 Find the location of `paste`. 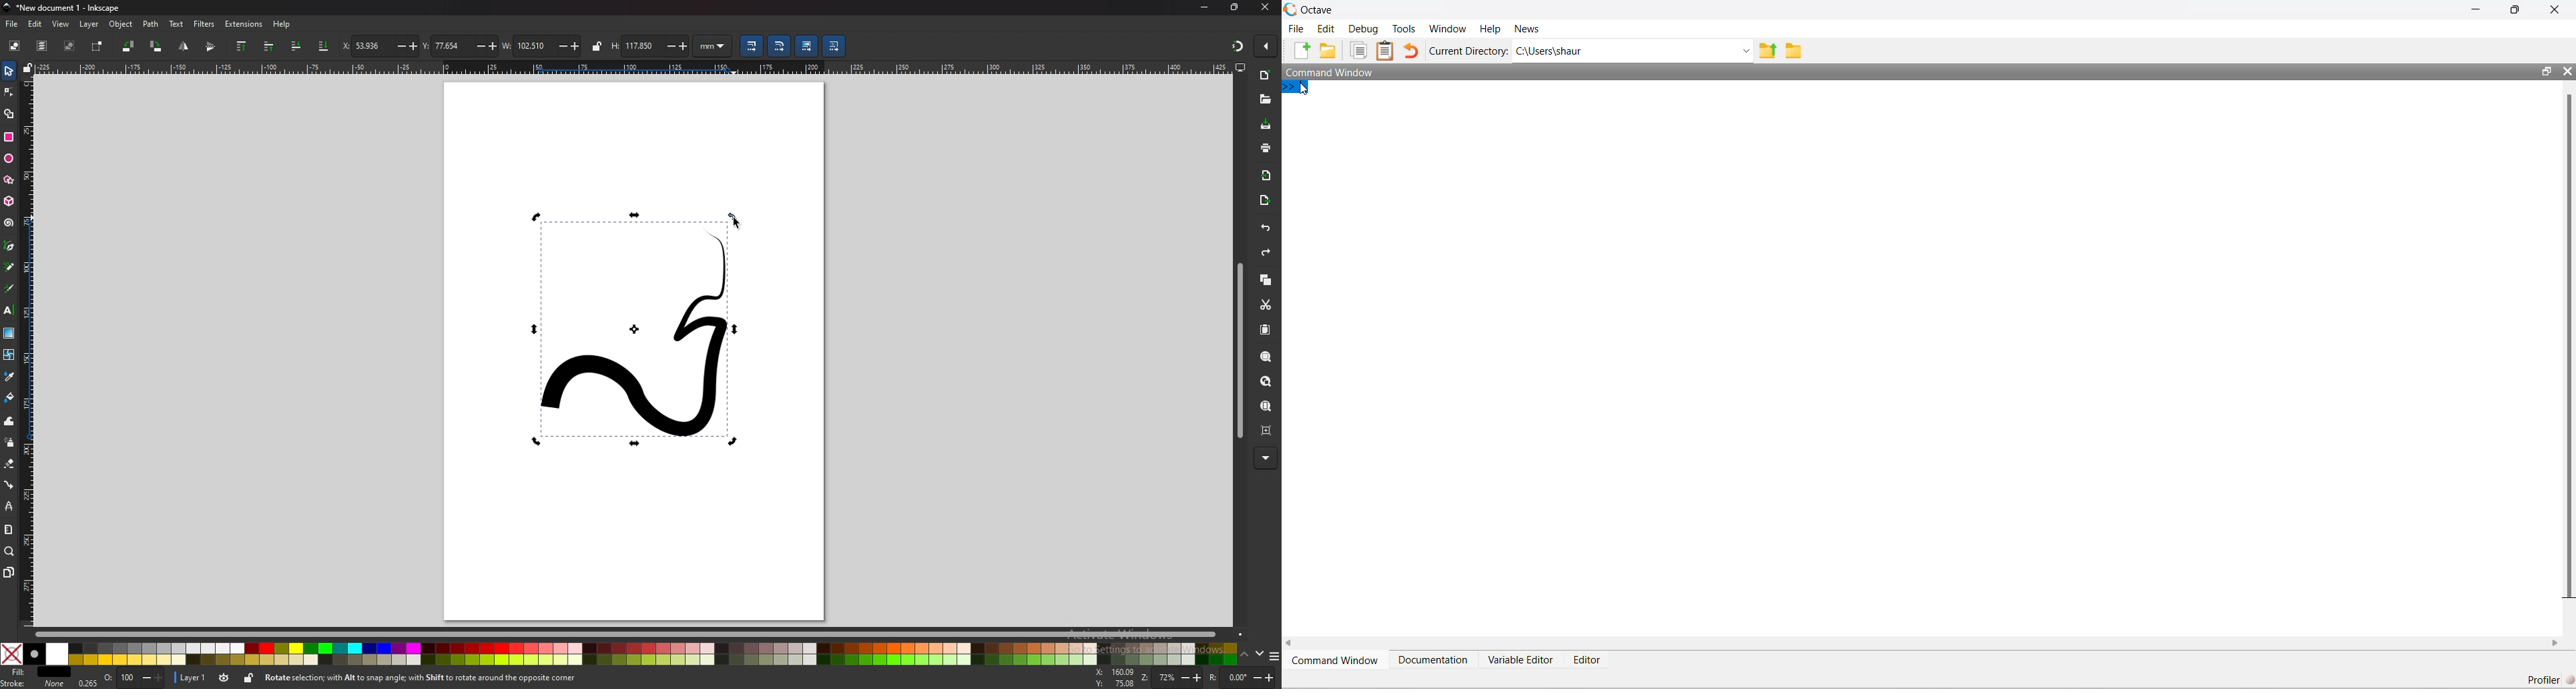

paste is located at coordinates (1267, 330).